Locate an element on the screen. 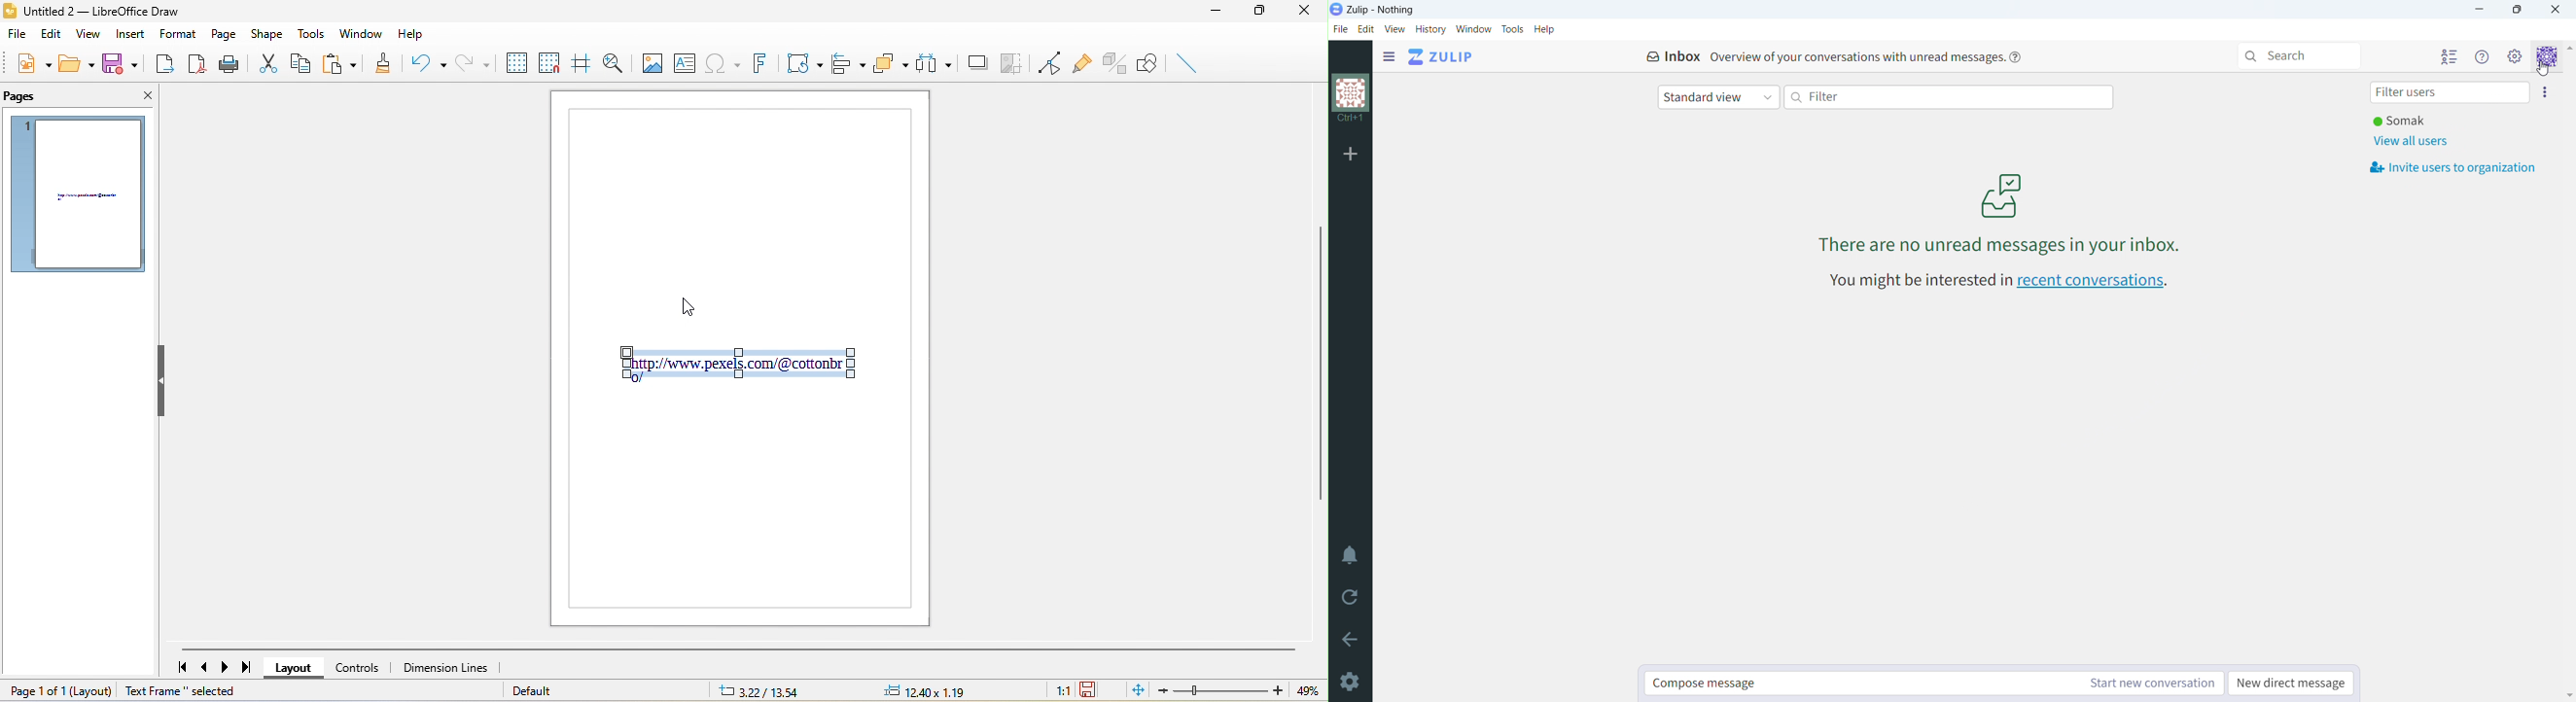 This screenshot has width=2576, height=728. Inserted an external video link  is located at coordinates (739, 366).